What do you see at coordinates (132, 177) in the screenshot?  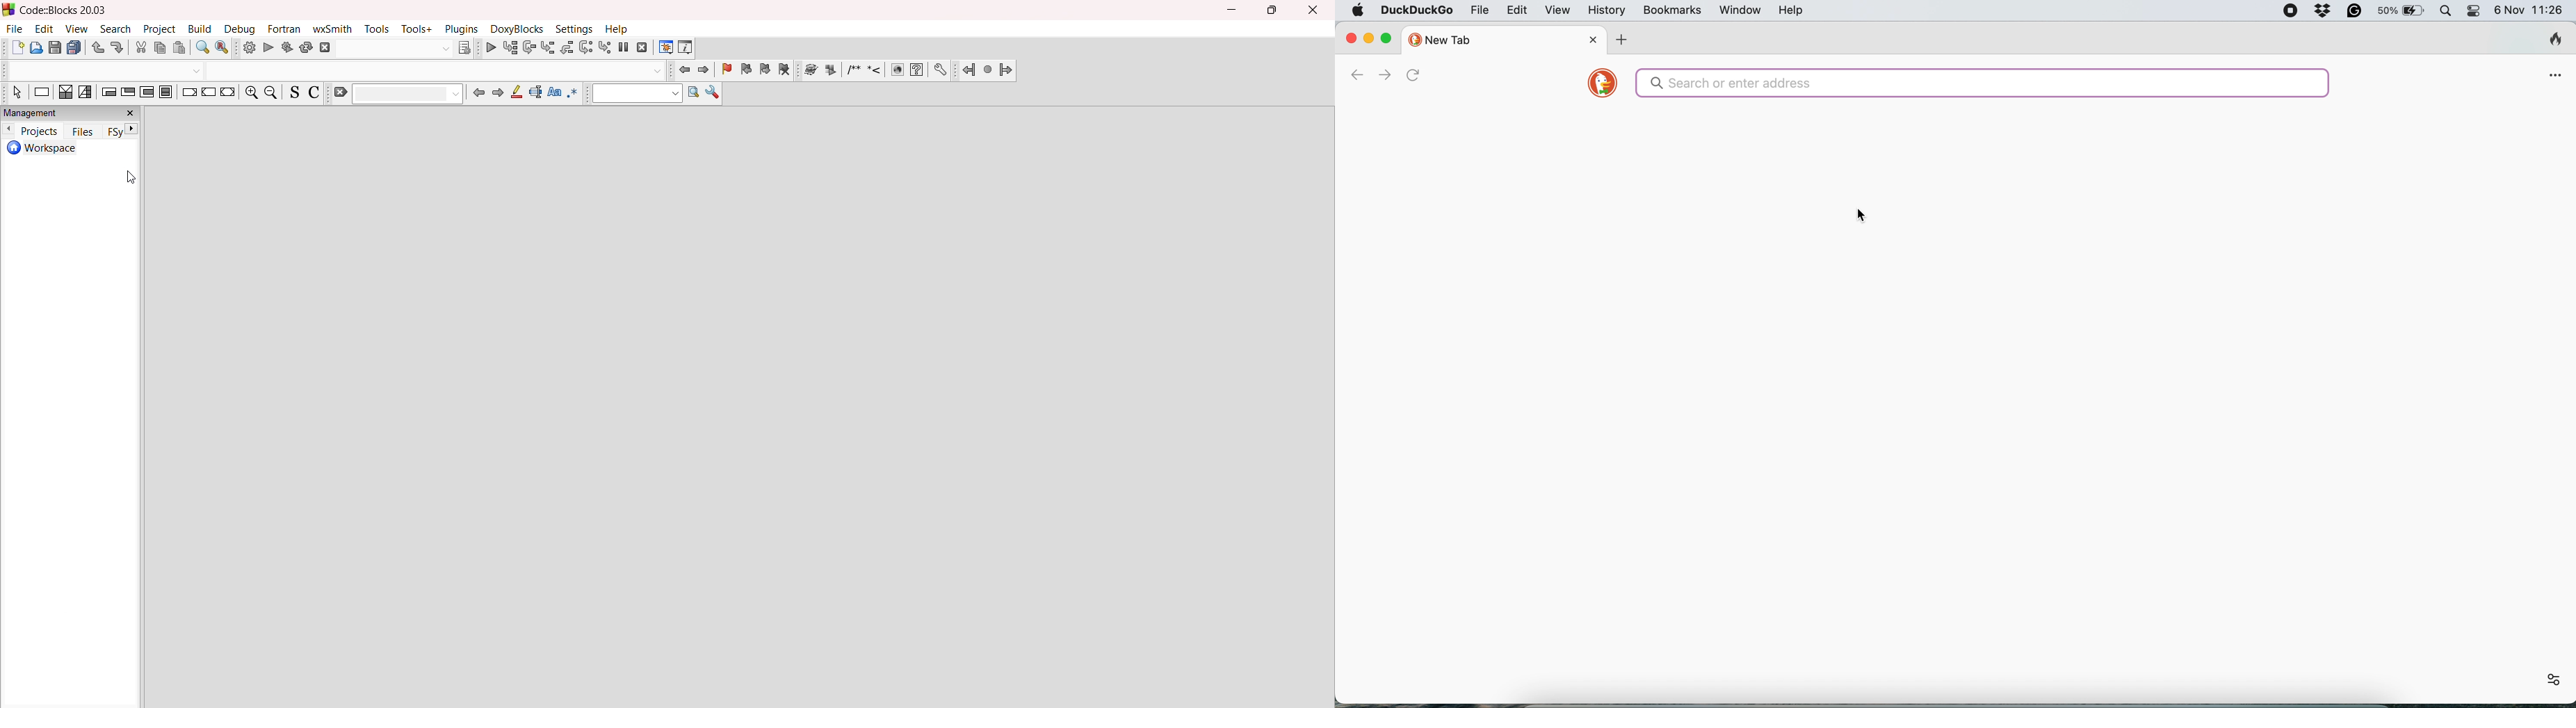 I see `cursor` at bounding box center [132, 177].